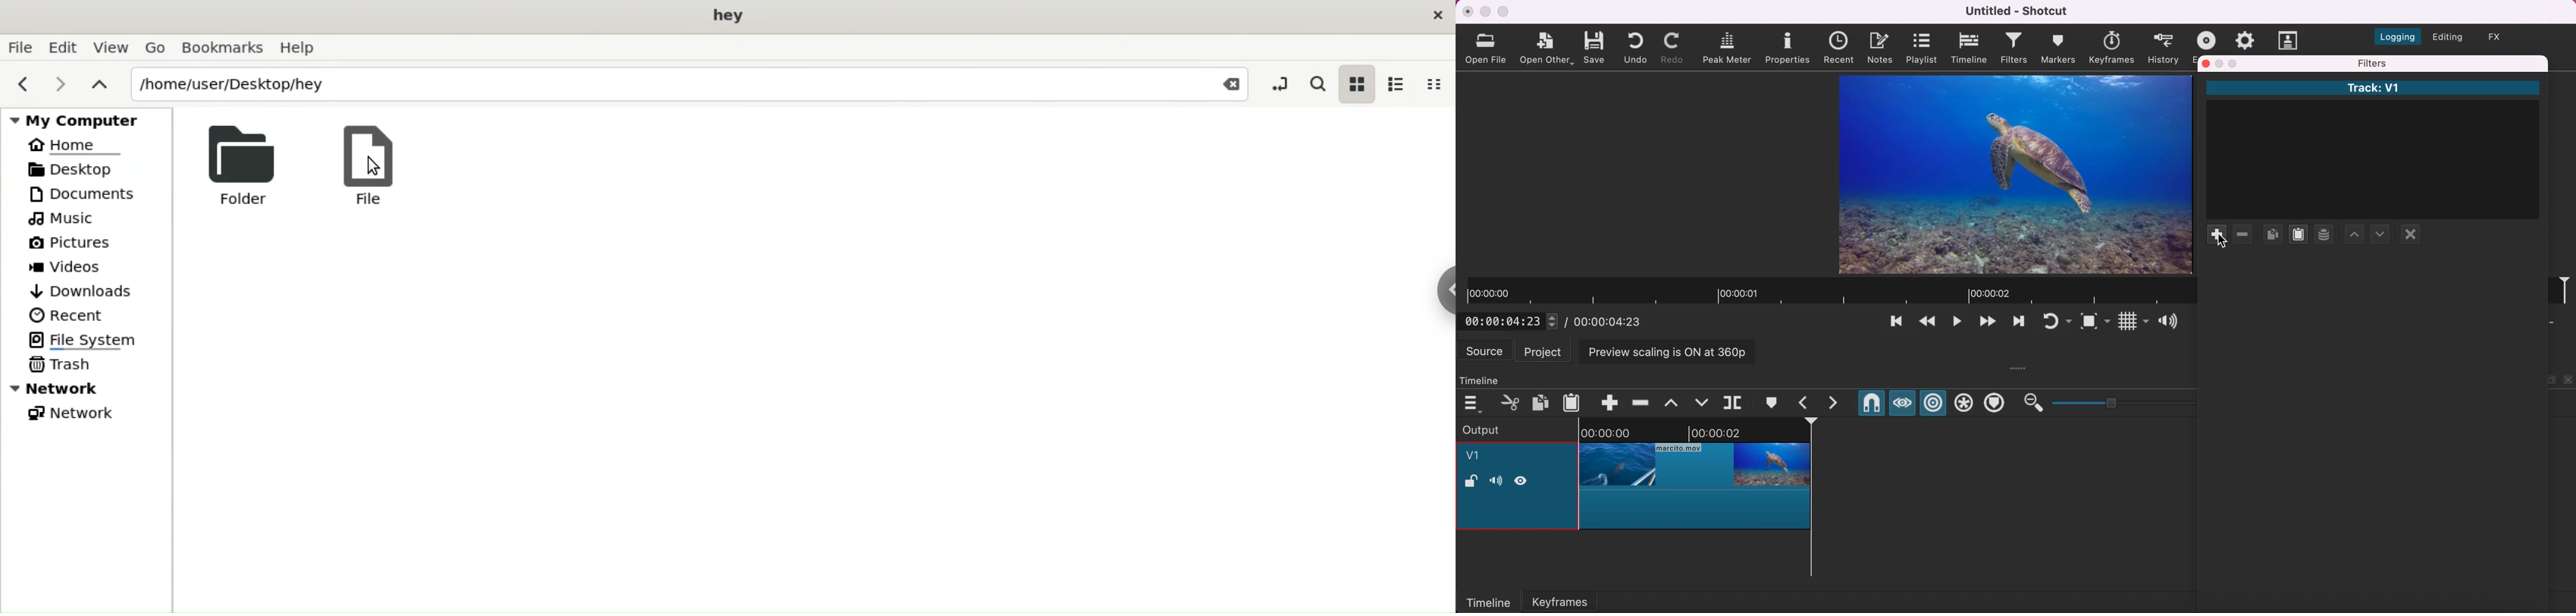 The height and width of the screenshot is (616, 2576). What do you see at coordinates (2553, 380) in the screenshot?
I see `maximize` at bounding box center [2553, 380].